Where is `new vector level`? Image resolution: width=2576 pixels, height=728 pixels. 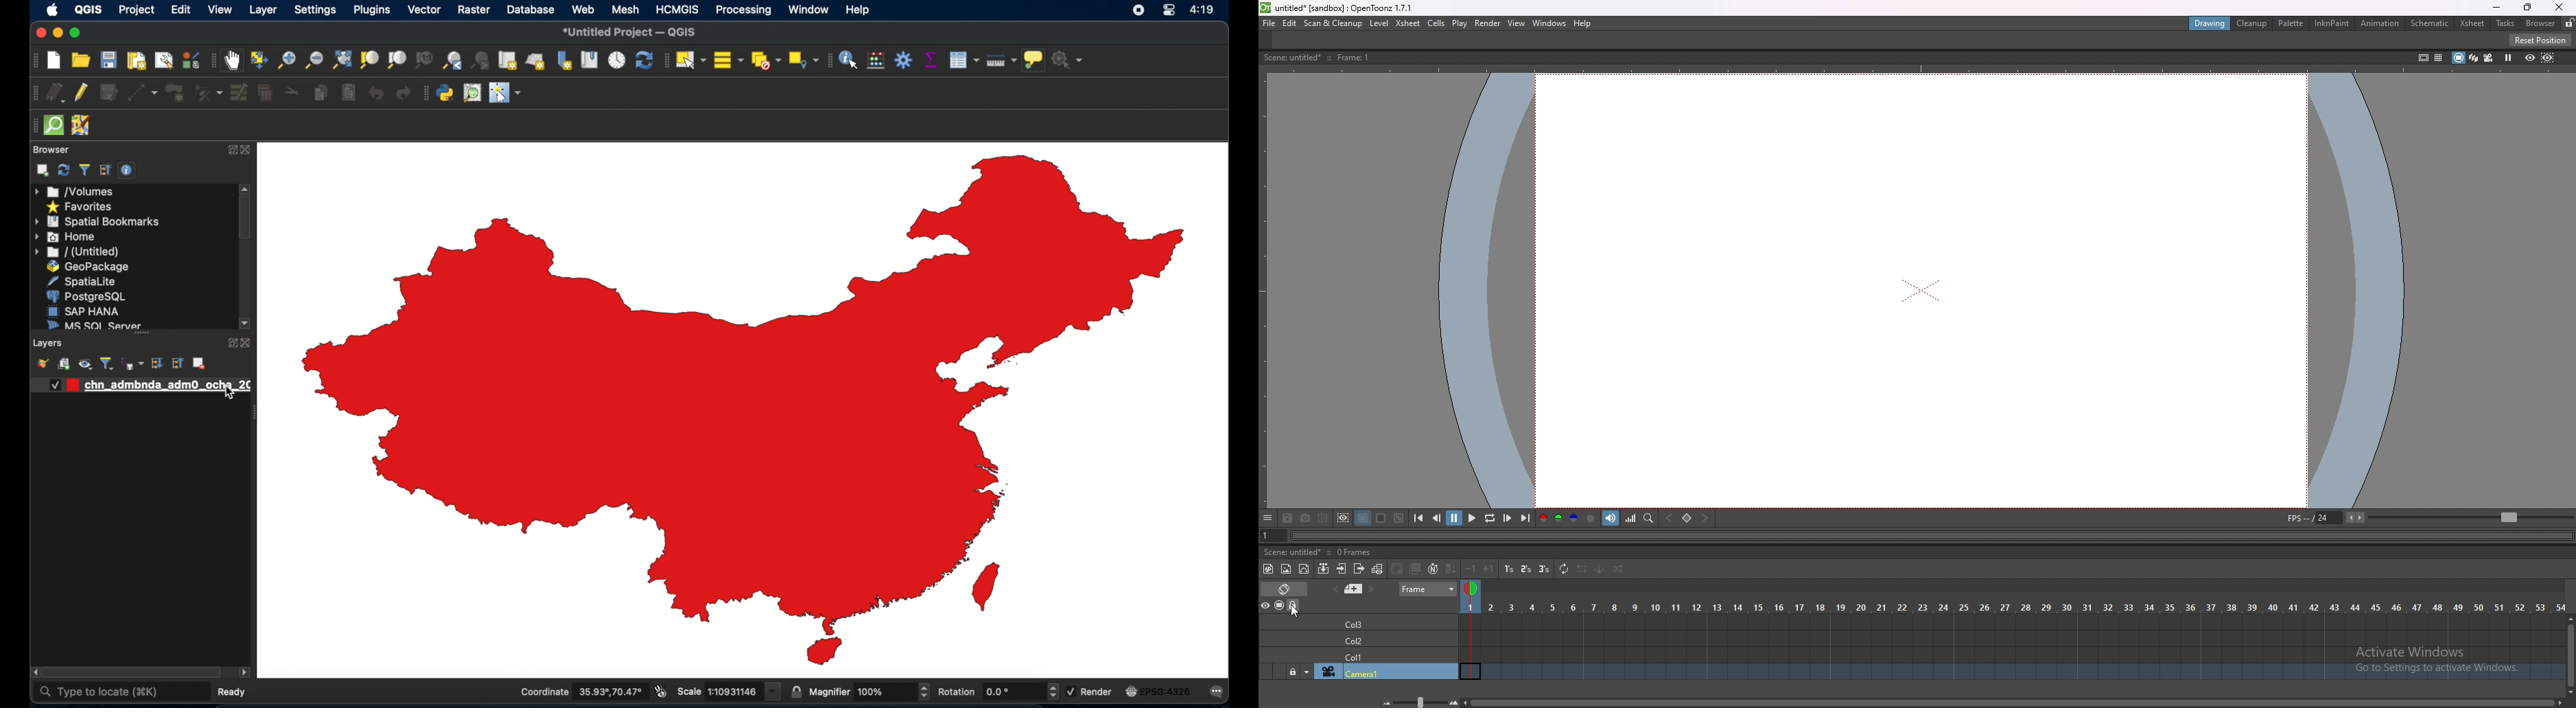 new vector level is located at coordinates (1305, 569).